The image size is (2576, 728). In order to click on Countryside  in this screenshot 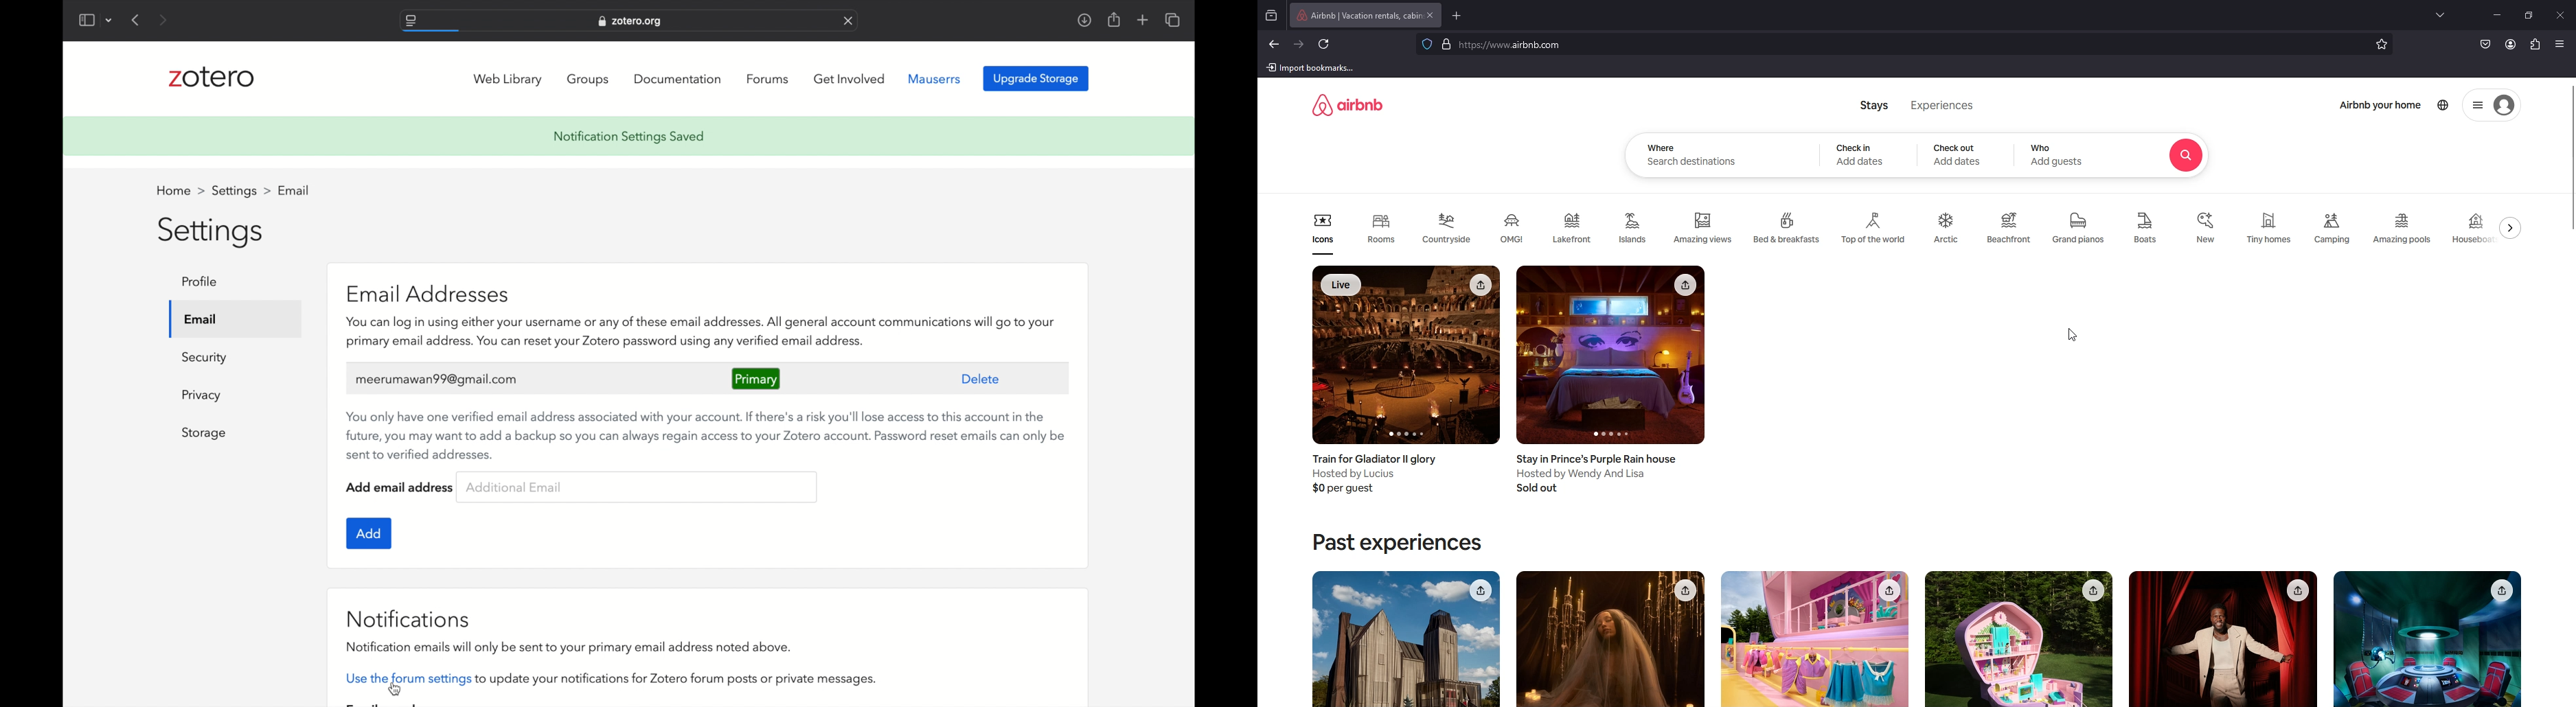, I will do `click(1449, 228)`.